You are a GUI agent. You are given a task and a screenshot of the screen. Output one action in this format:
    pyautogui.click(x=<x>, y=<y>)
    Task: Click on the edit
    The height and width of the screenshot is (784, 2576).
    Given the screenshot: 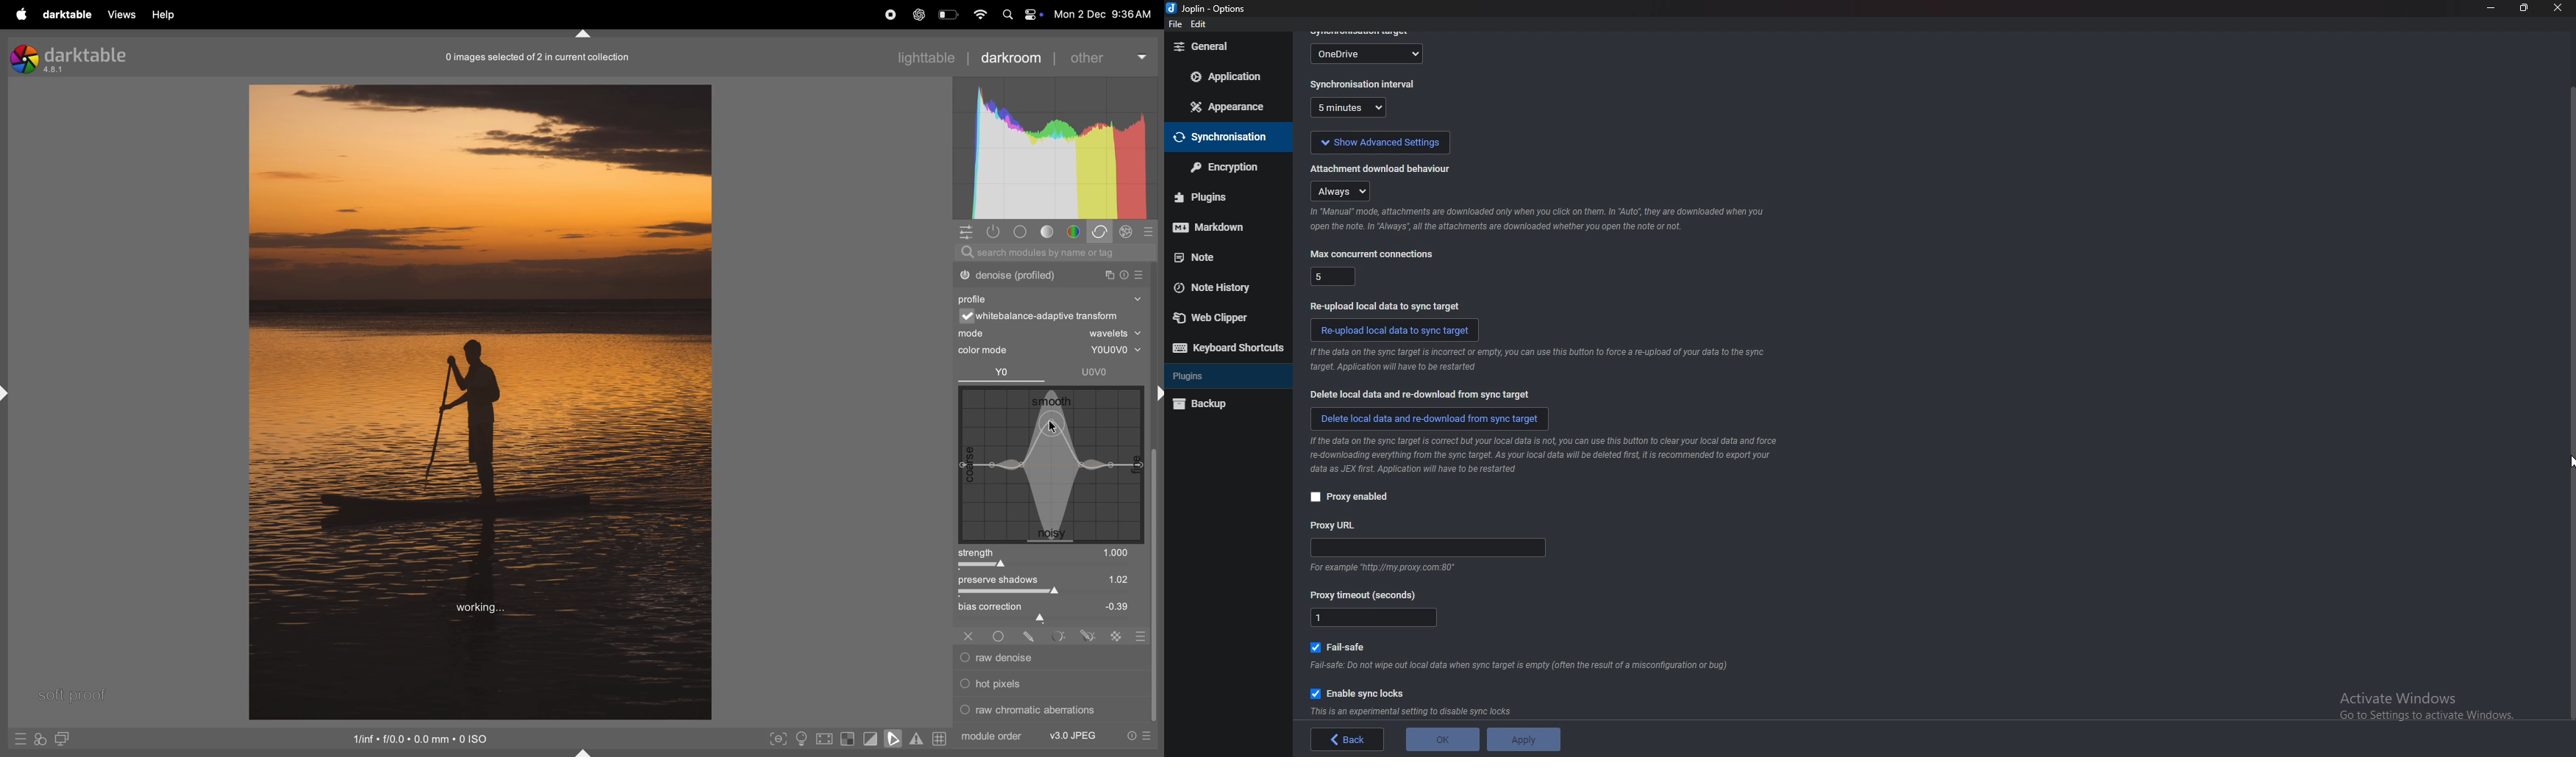 What is the action you would take?
    pyautogui.click(x=1201, y=25)
    